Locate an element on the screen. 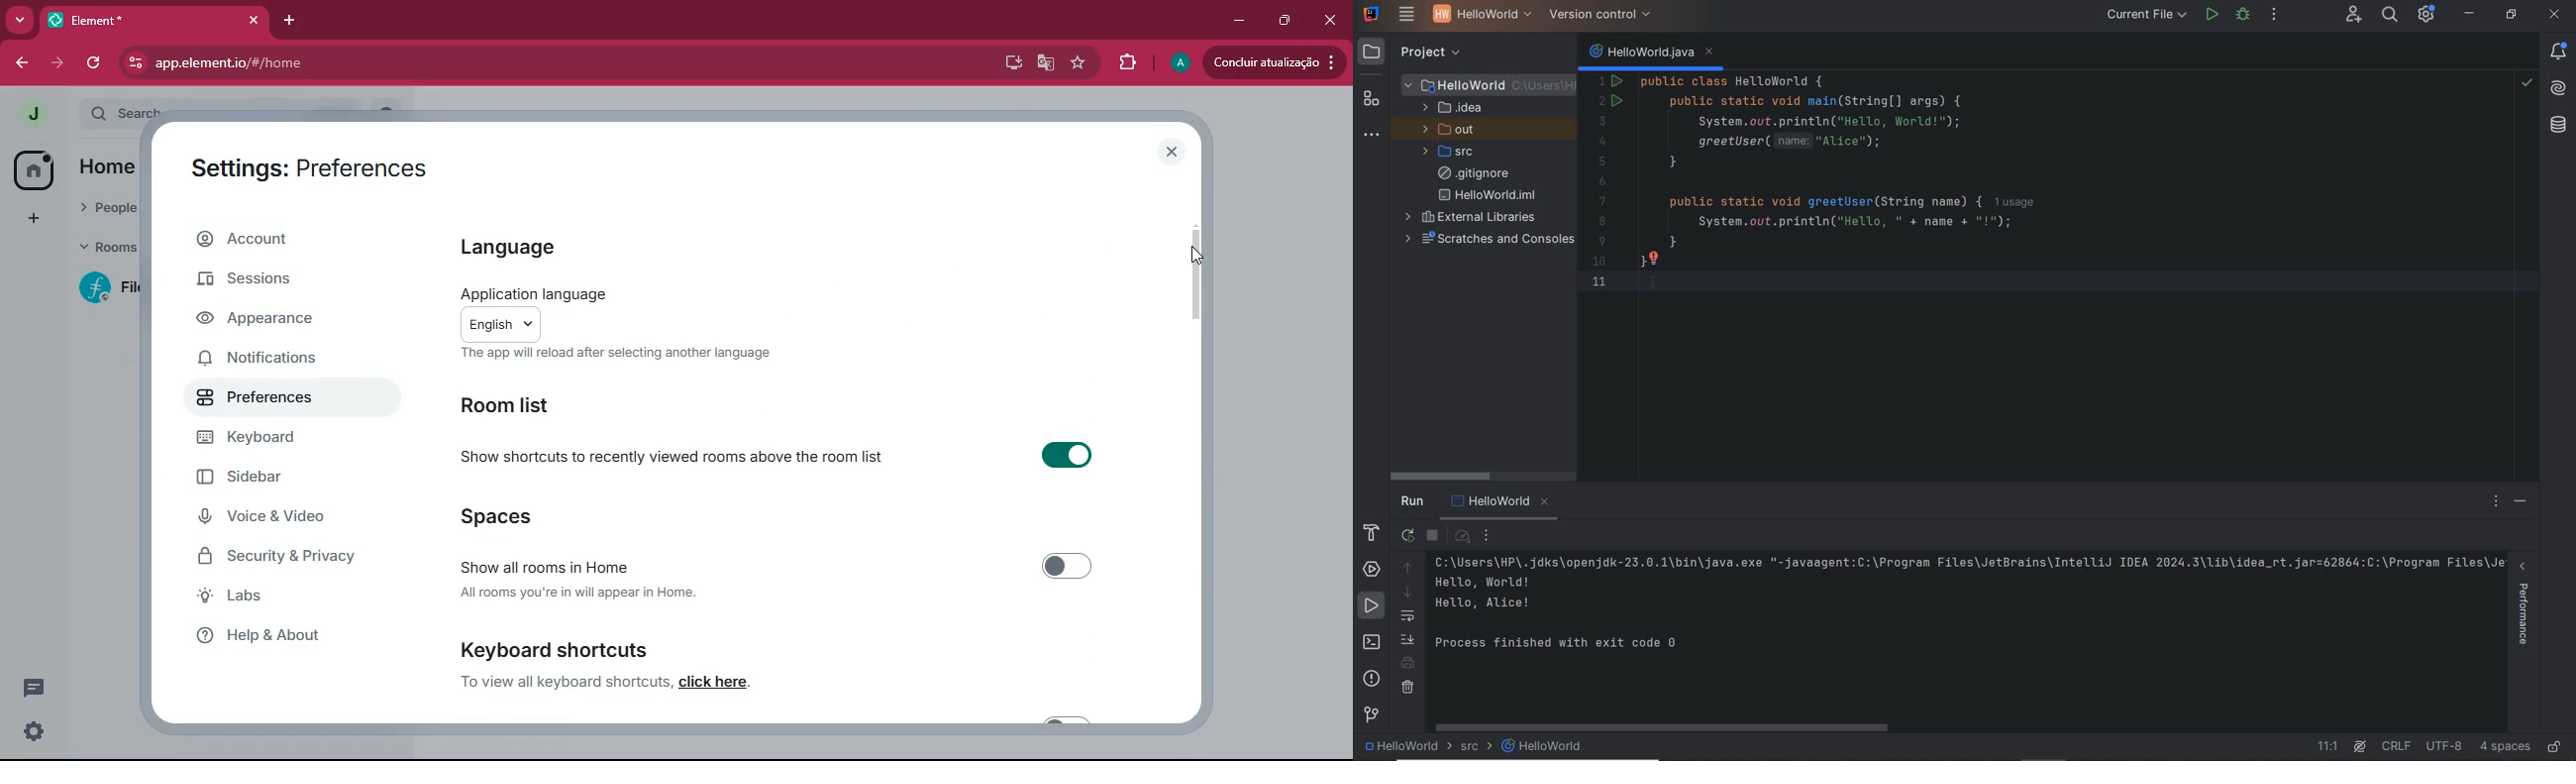  spaces is located at coordinates (542, 517).